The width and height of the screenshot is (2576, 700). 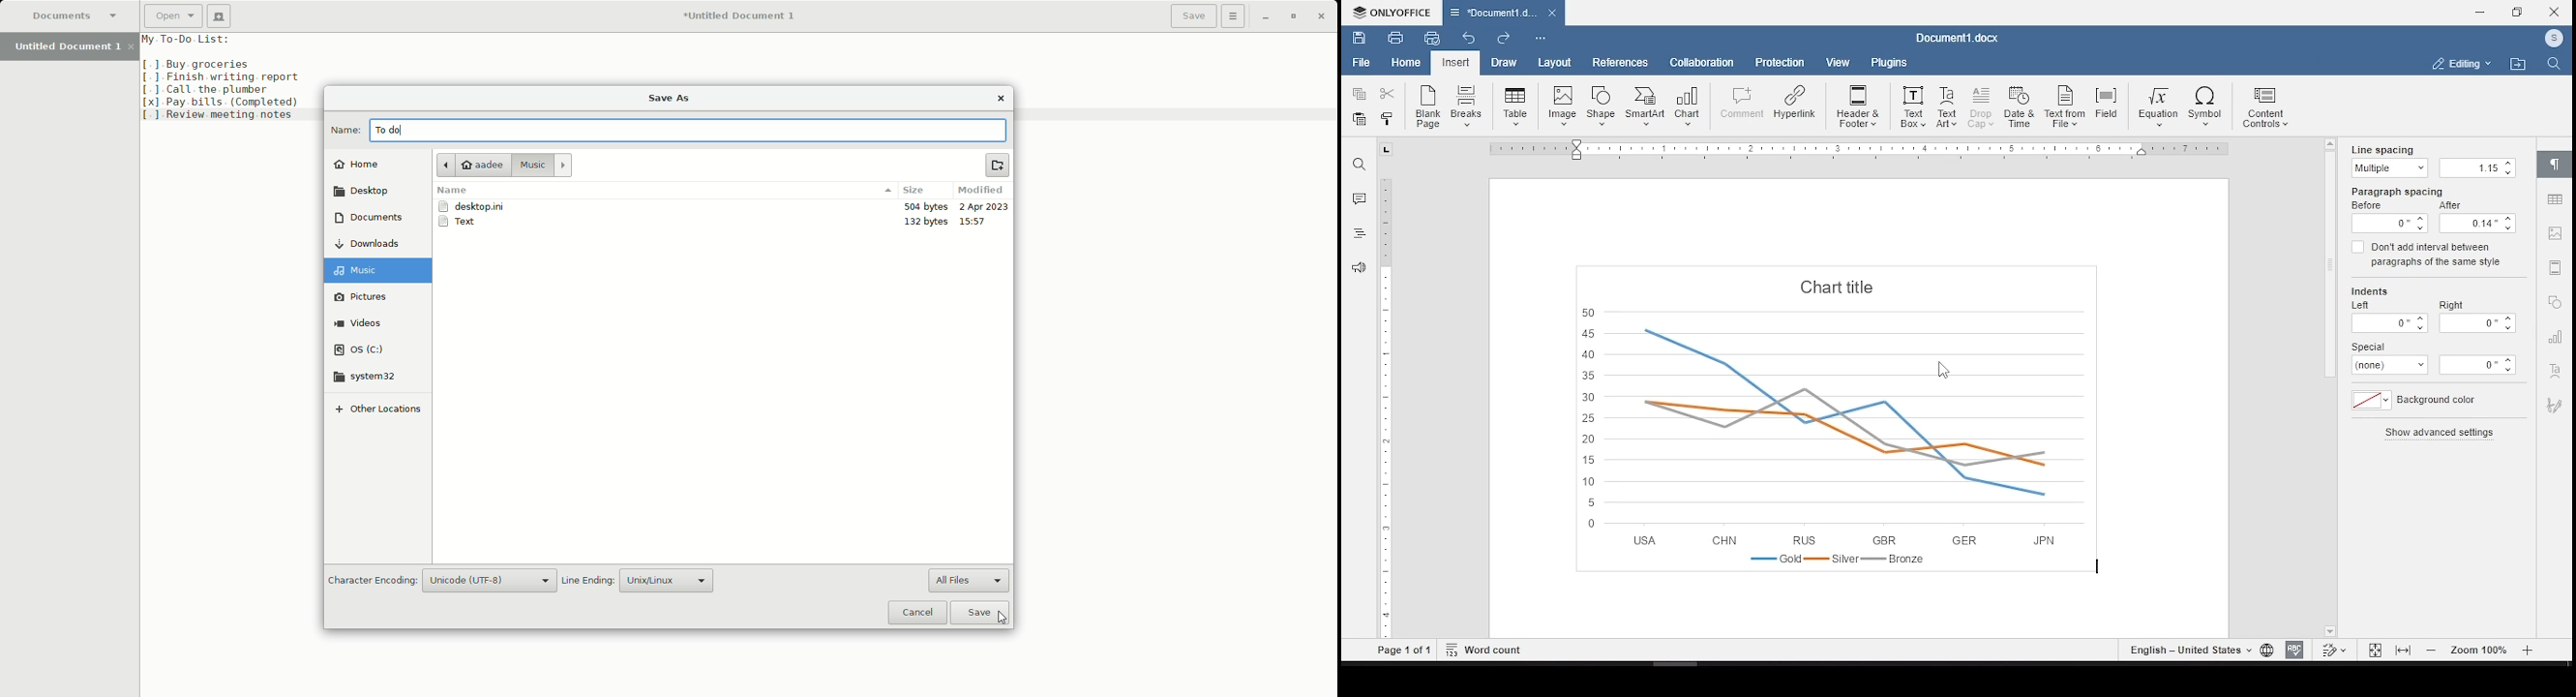 What do you see at coordinates (1742, 106) in the screenshot?
I see `comment` at bounding box center [1742, 106].